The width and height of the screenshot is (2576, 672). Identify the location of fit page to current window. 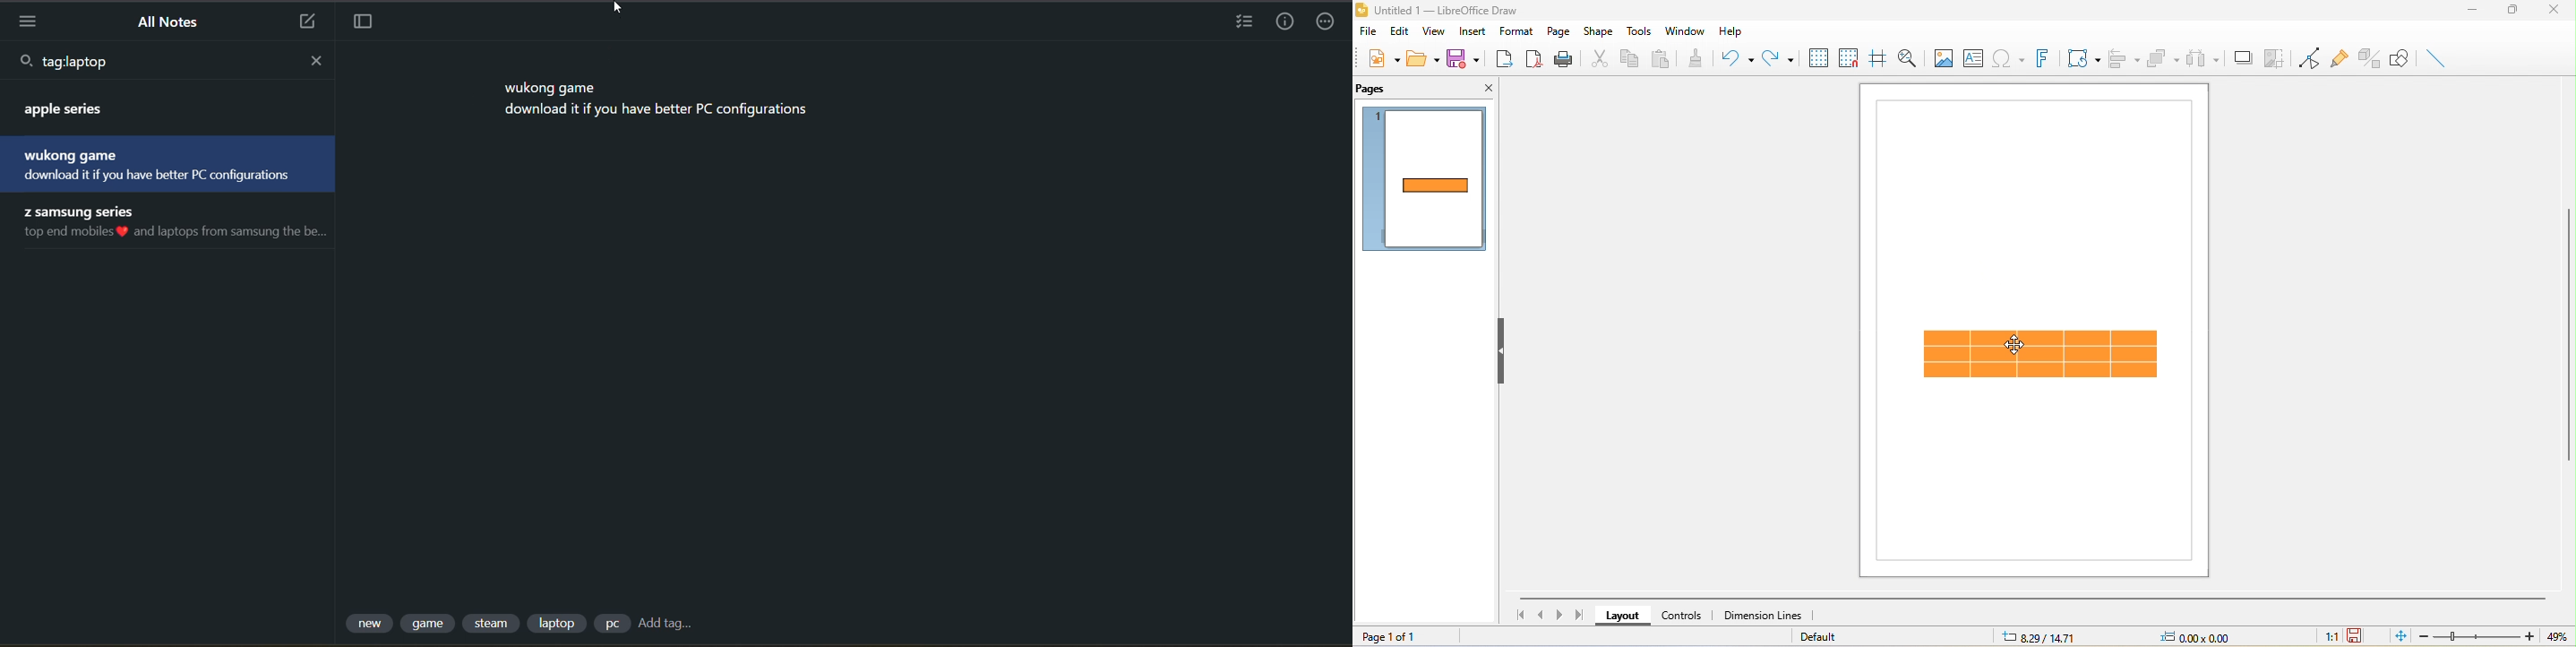
(2399, 636).